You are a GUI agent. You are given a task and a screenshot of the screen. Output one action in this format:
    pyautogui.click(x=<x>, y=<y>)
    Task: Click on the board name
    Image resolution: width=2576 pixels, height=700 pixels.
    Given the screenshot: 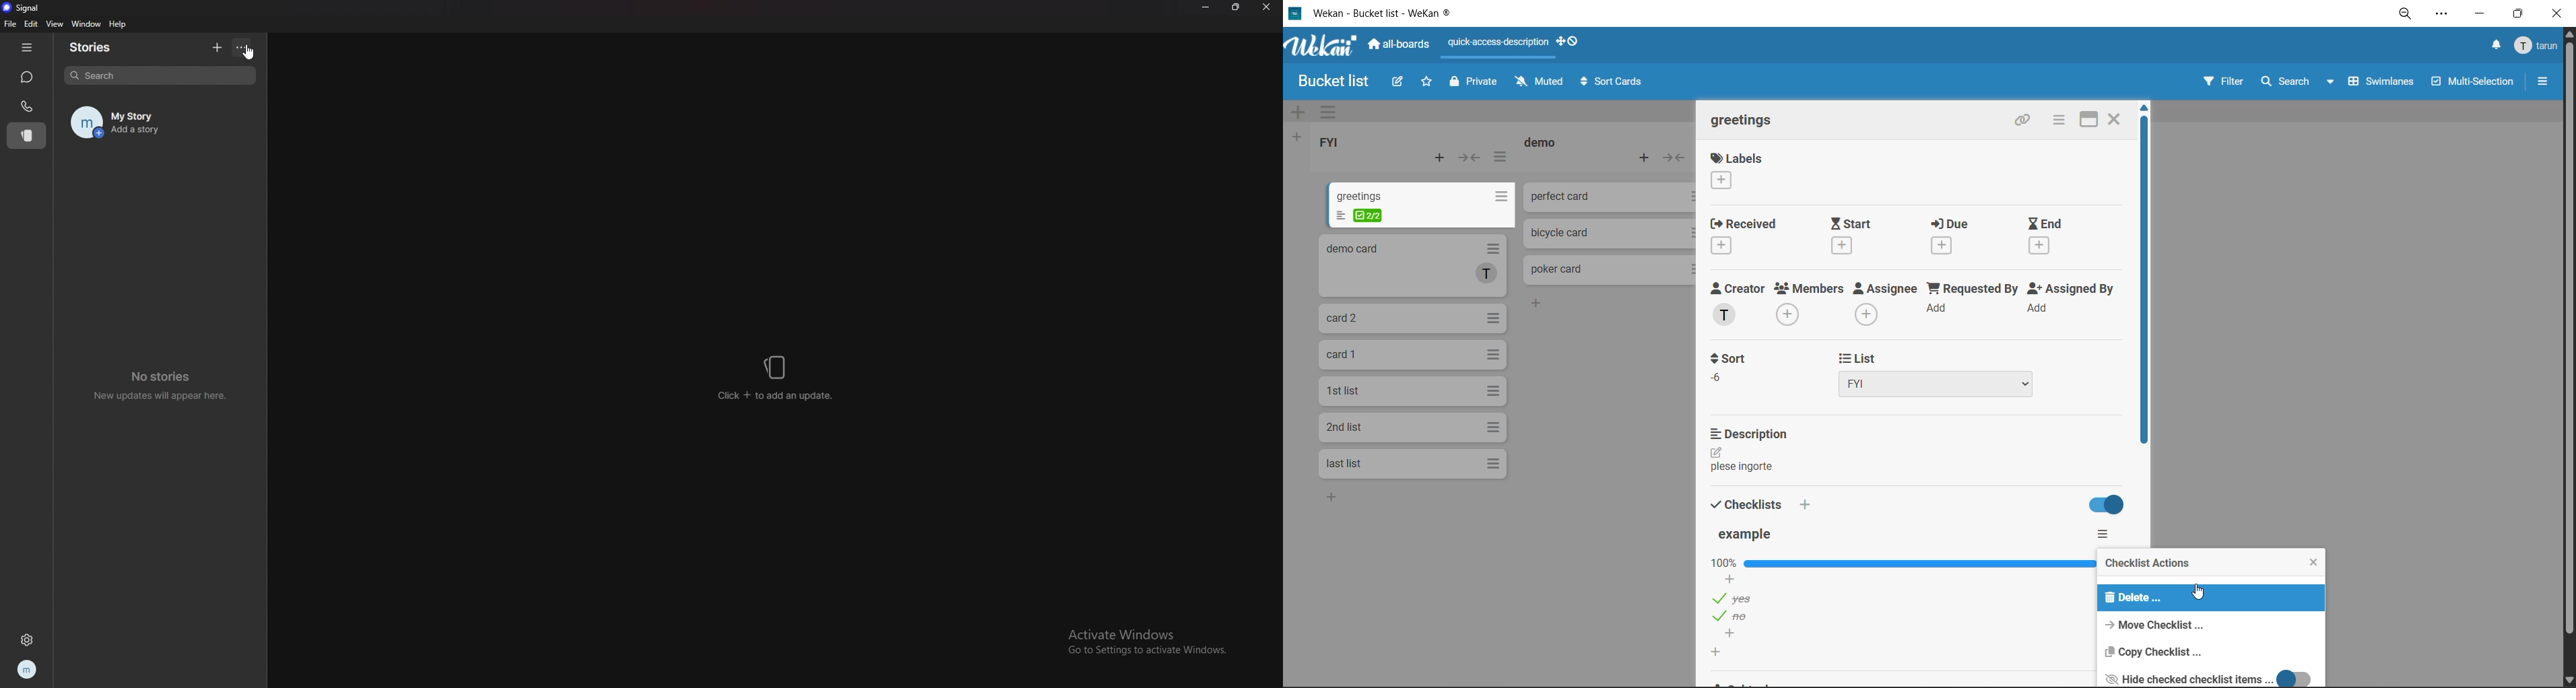 What is the action you would take?
    pyautogui.click(x=1335, y=81)
    